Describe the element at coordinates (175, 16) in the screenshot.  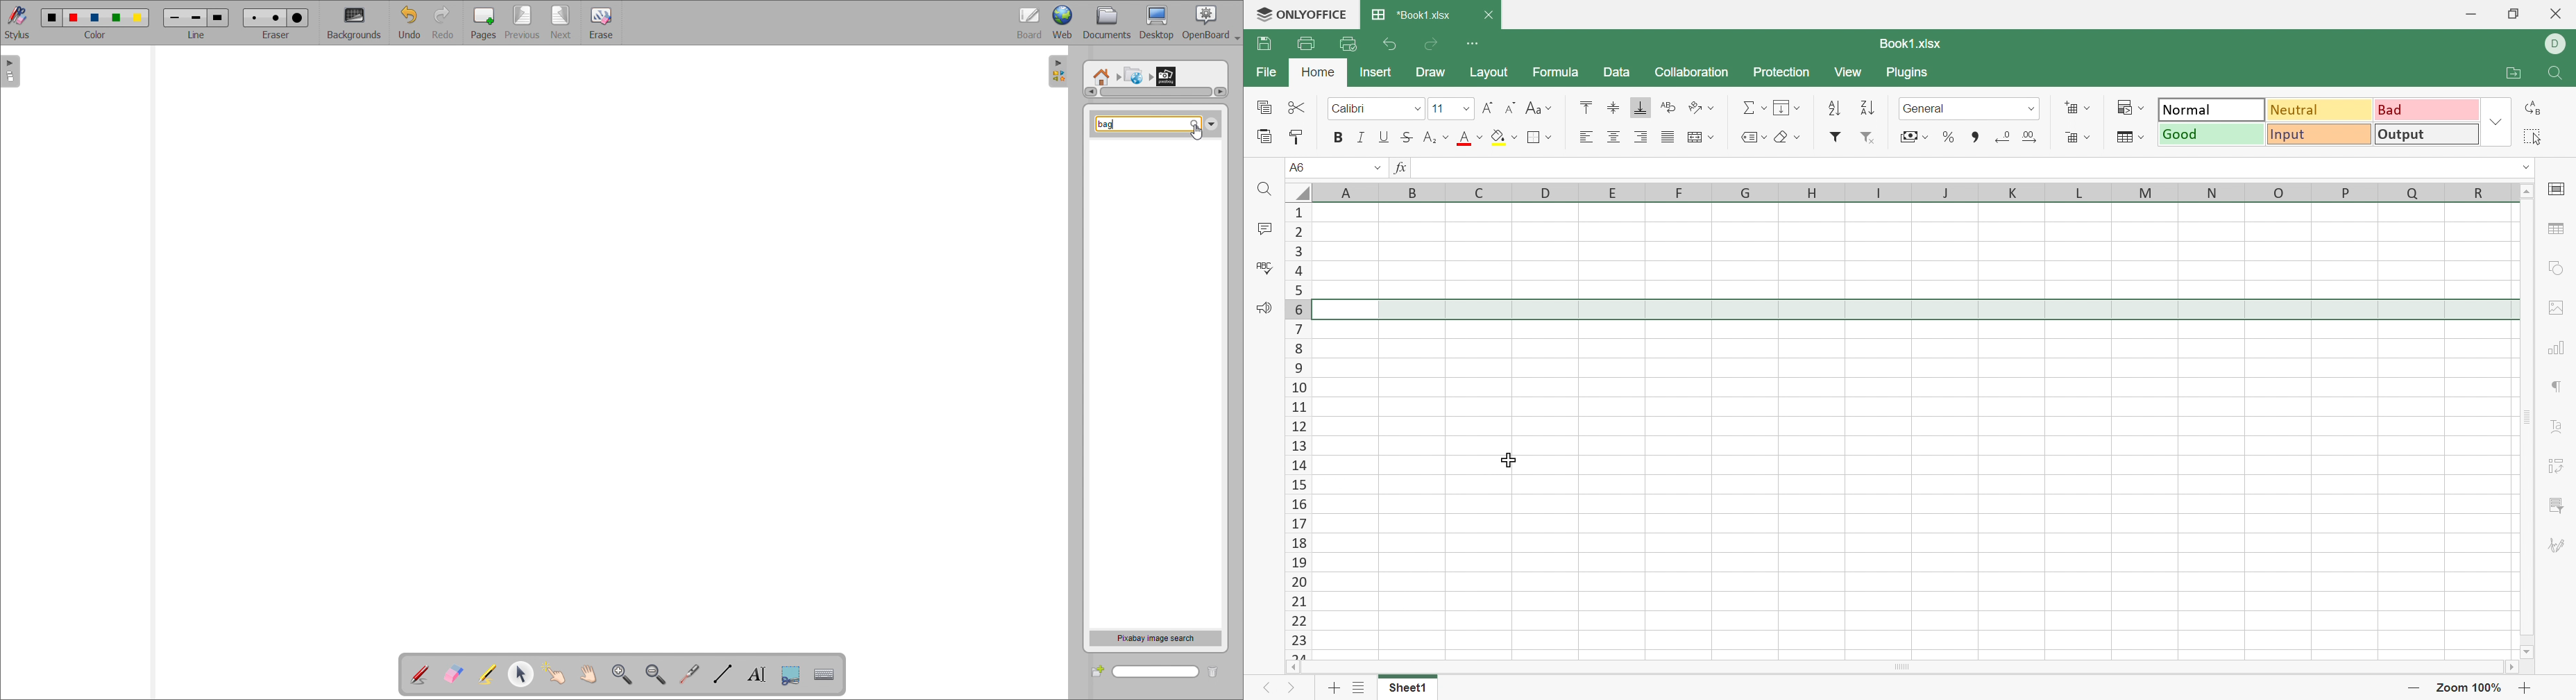
I see `Small line` at that location.